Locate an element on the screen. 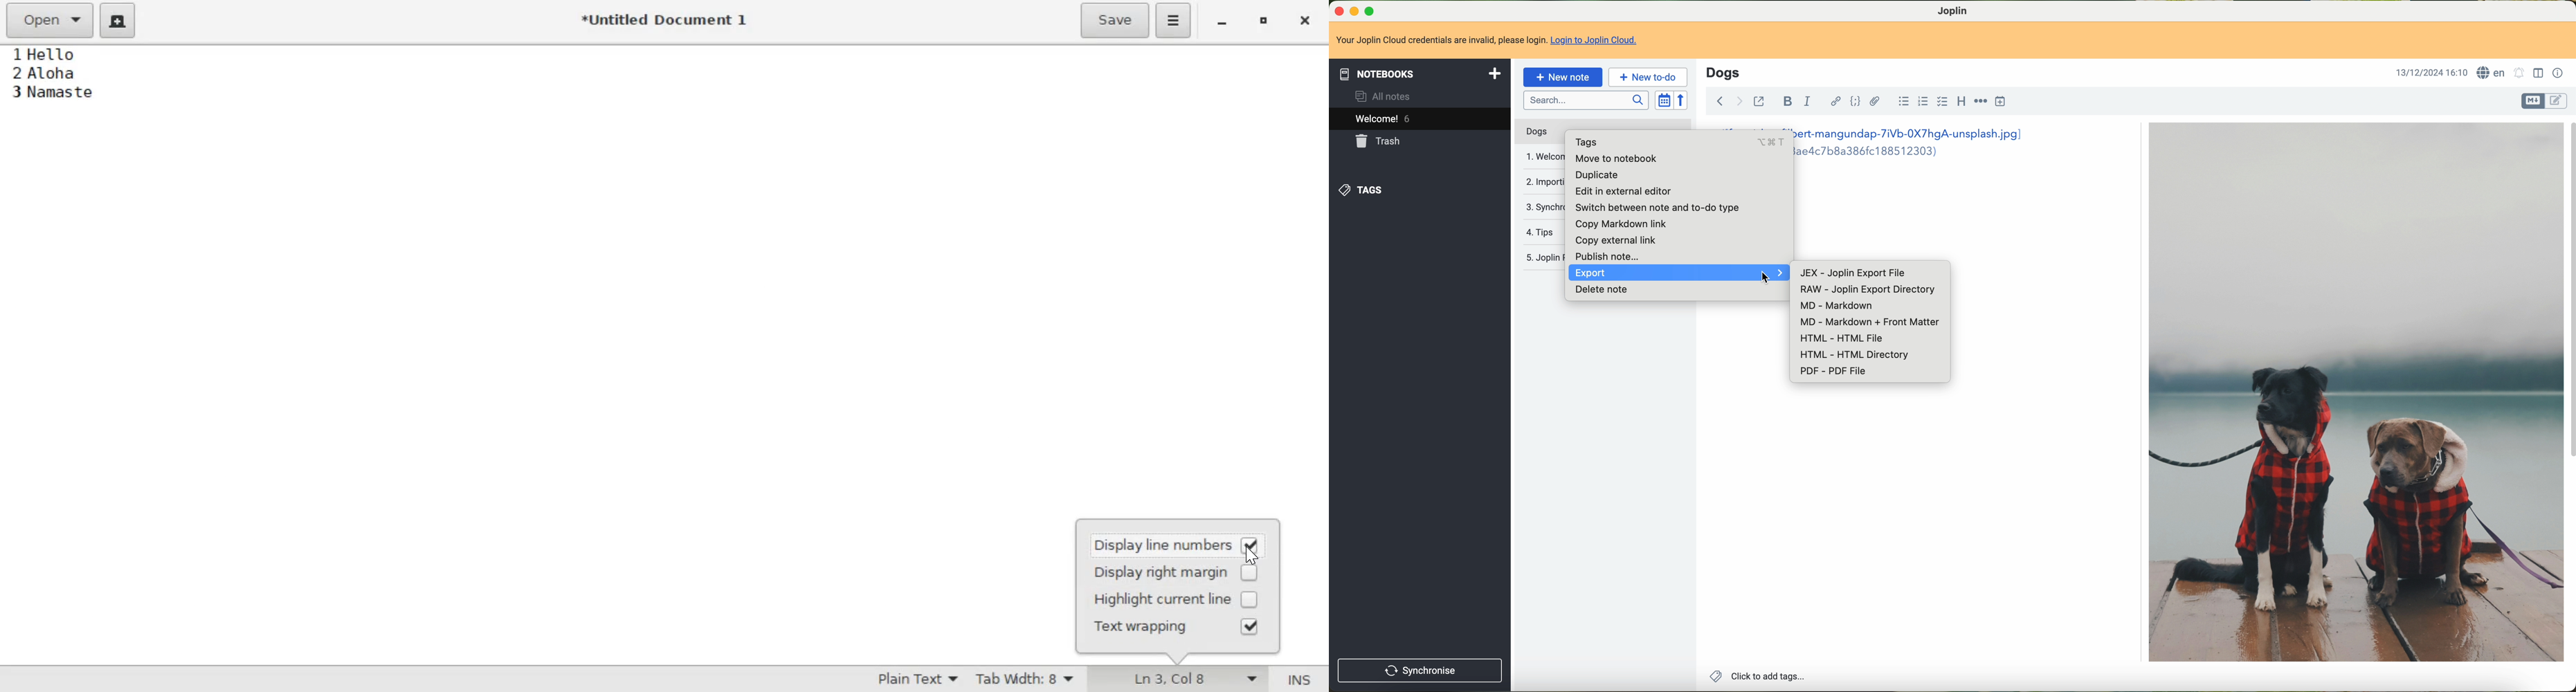 The image size is (2576, 700). export is located at coordinates (1662, 273).